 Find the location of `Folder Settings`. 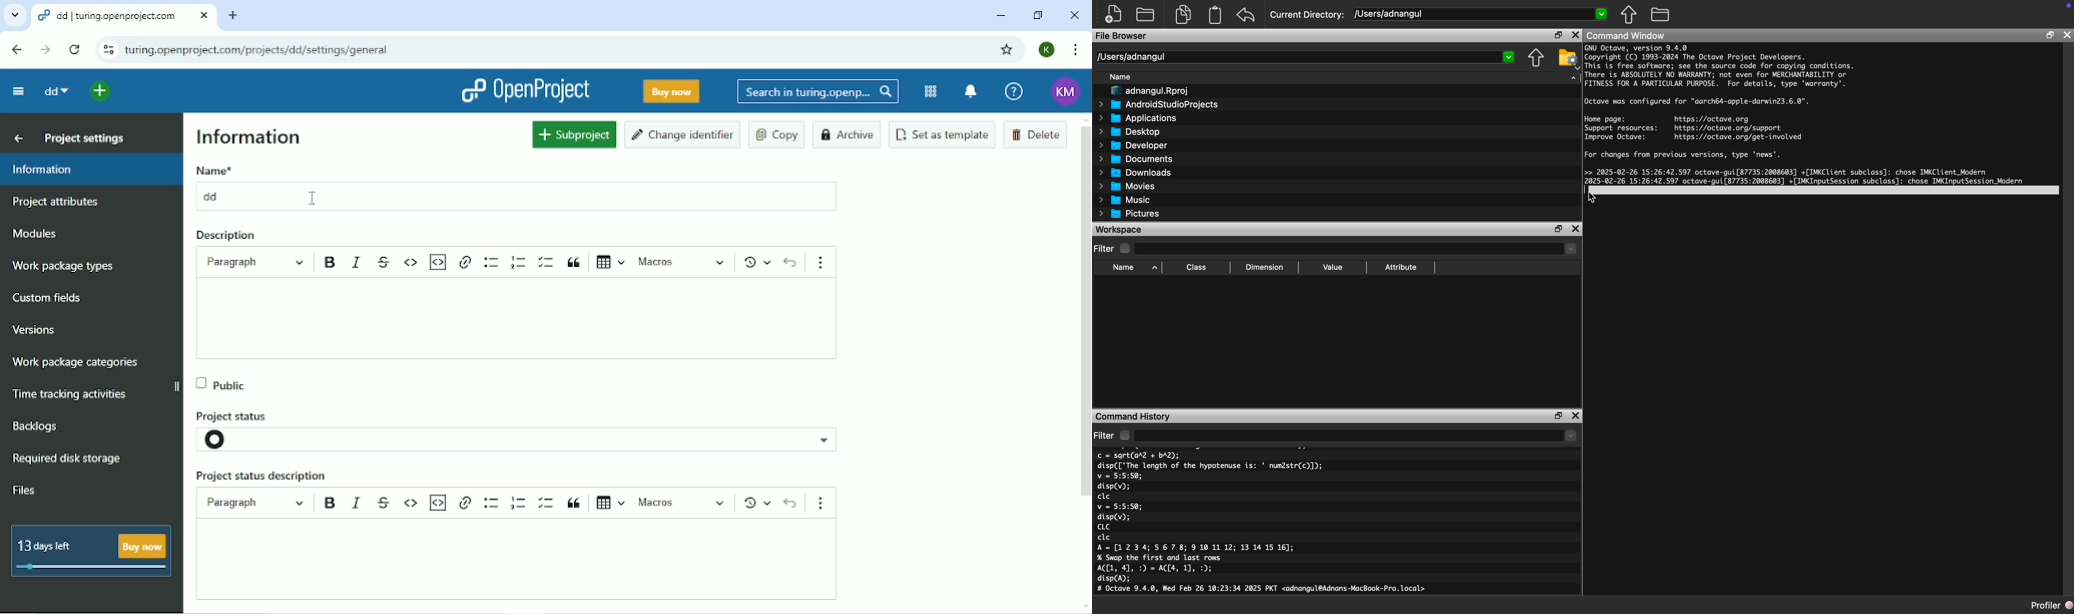

Folder Settings is located at coordinates (1568, 58).